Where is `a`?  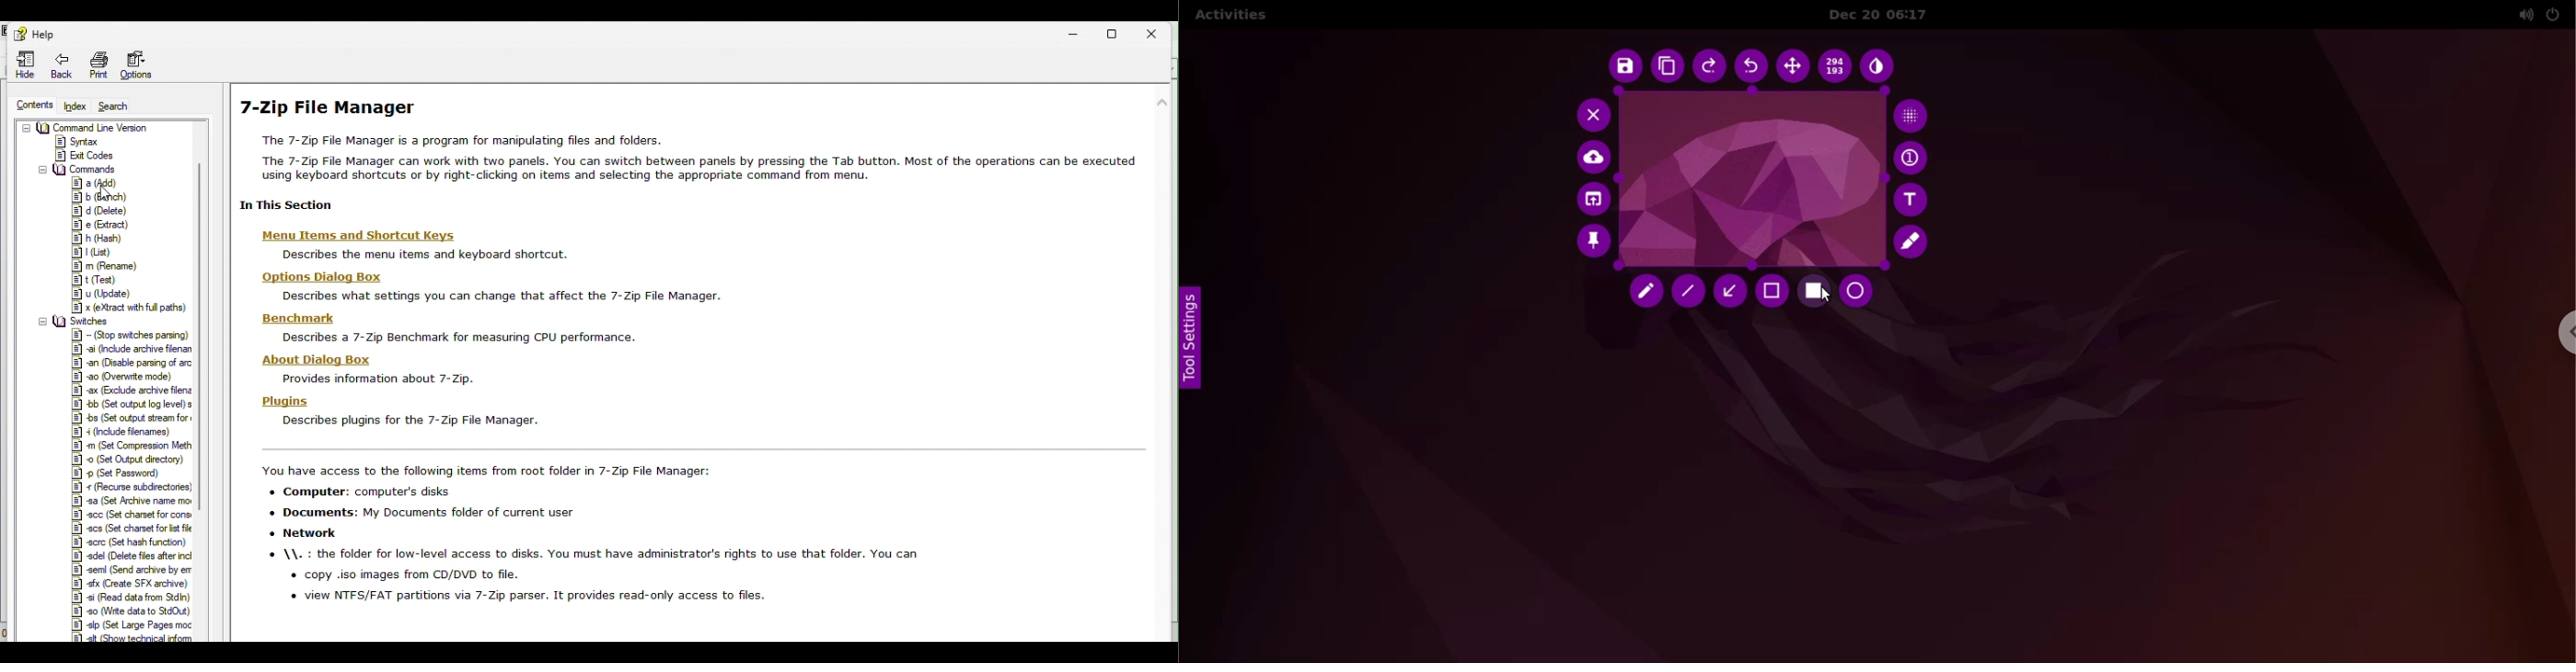 a is located at coordinates (96, 185).